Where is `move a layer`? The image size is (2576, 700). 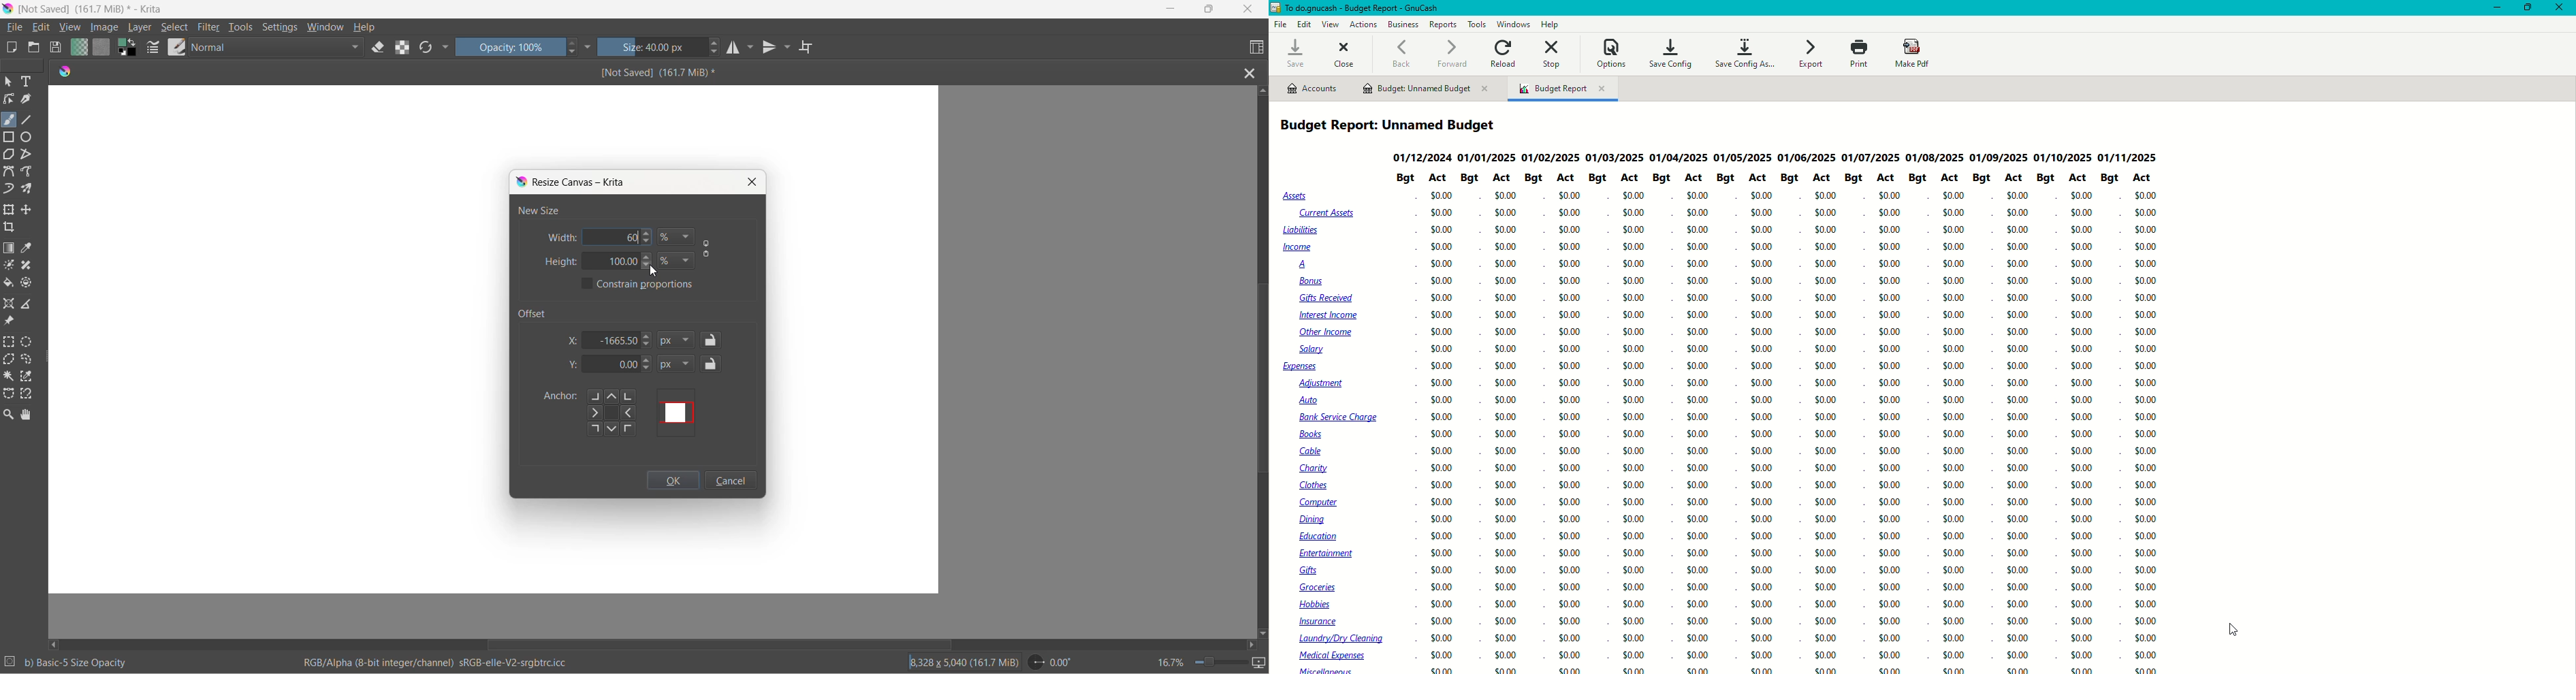 move a layer is located at coordinates (28, 210).